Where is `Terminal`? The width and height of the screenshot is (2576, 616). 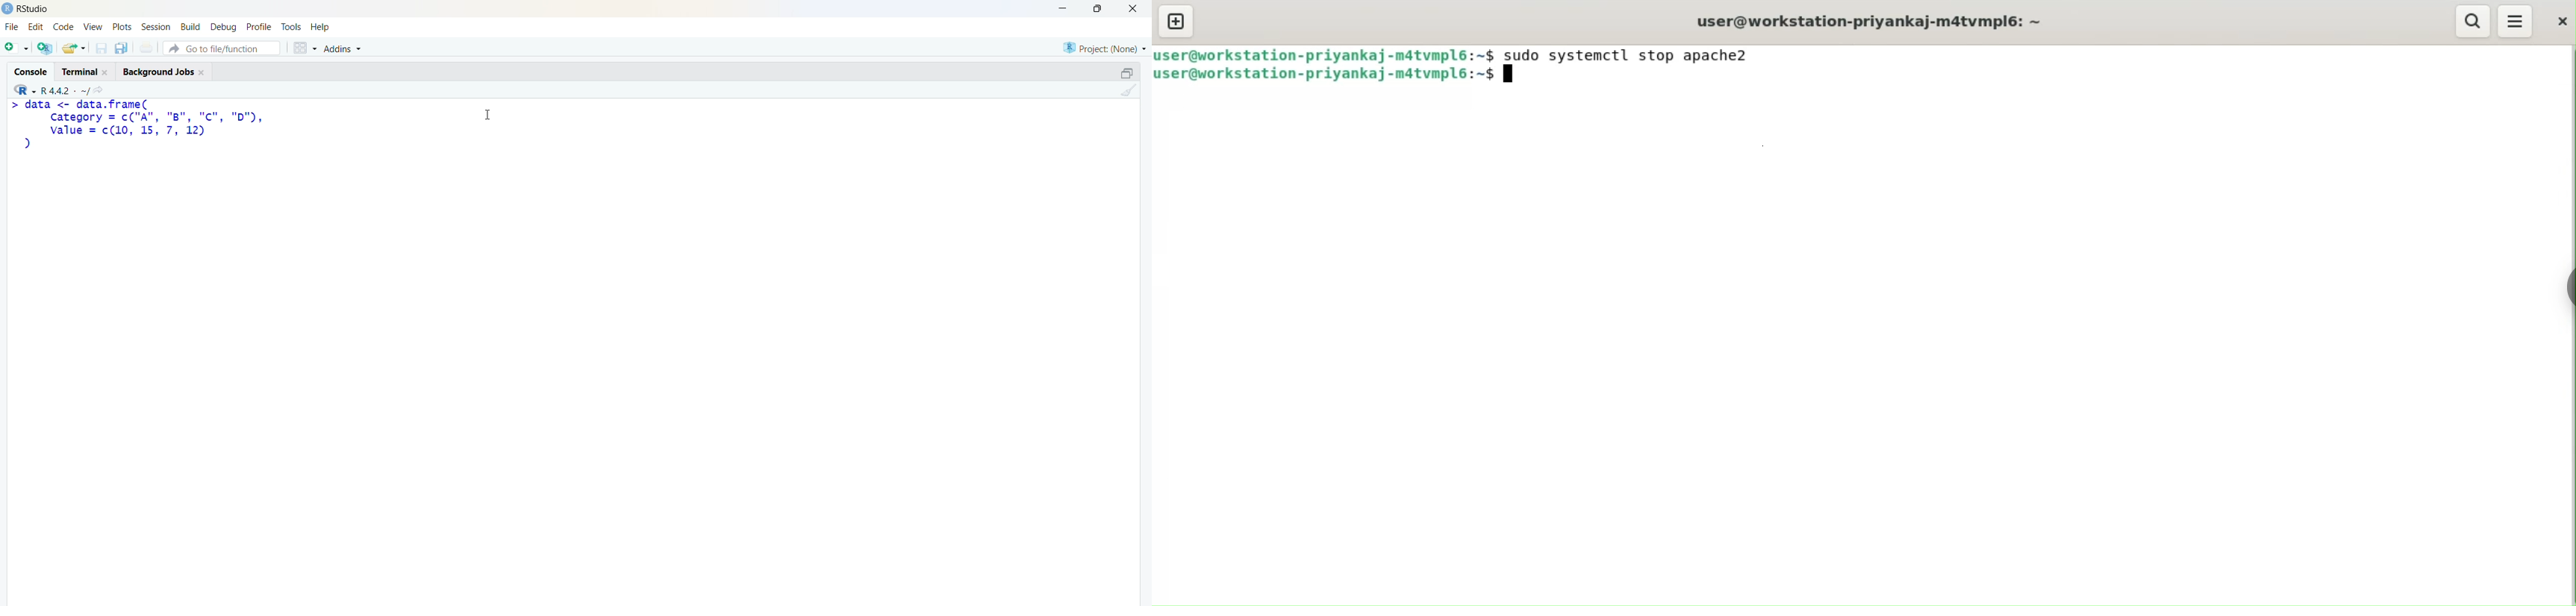 Terminal is located at coordinates (83, 70).